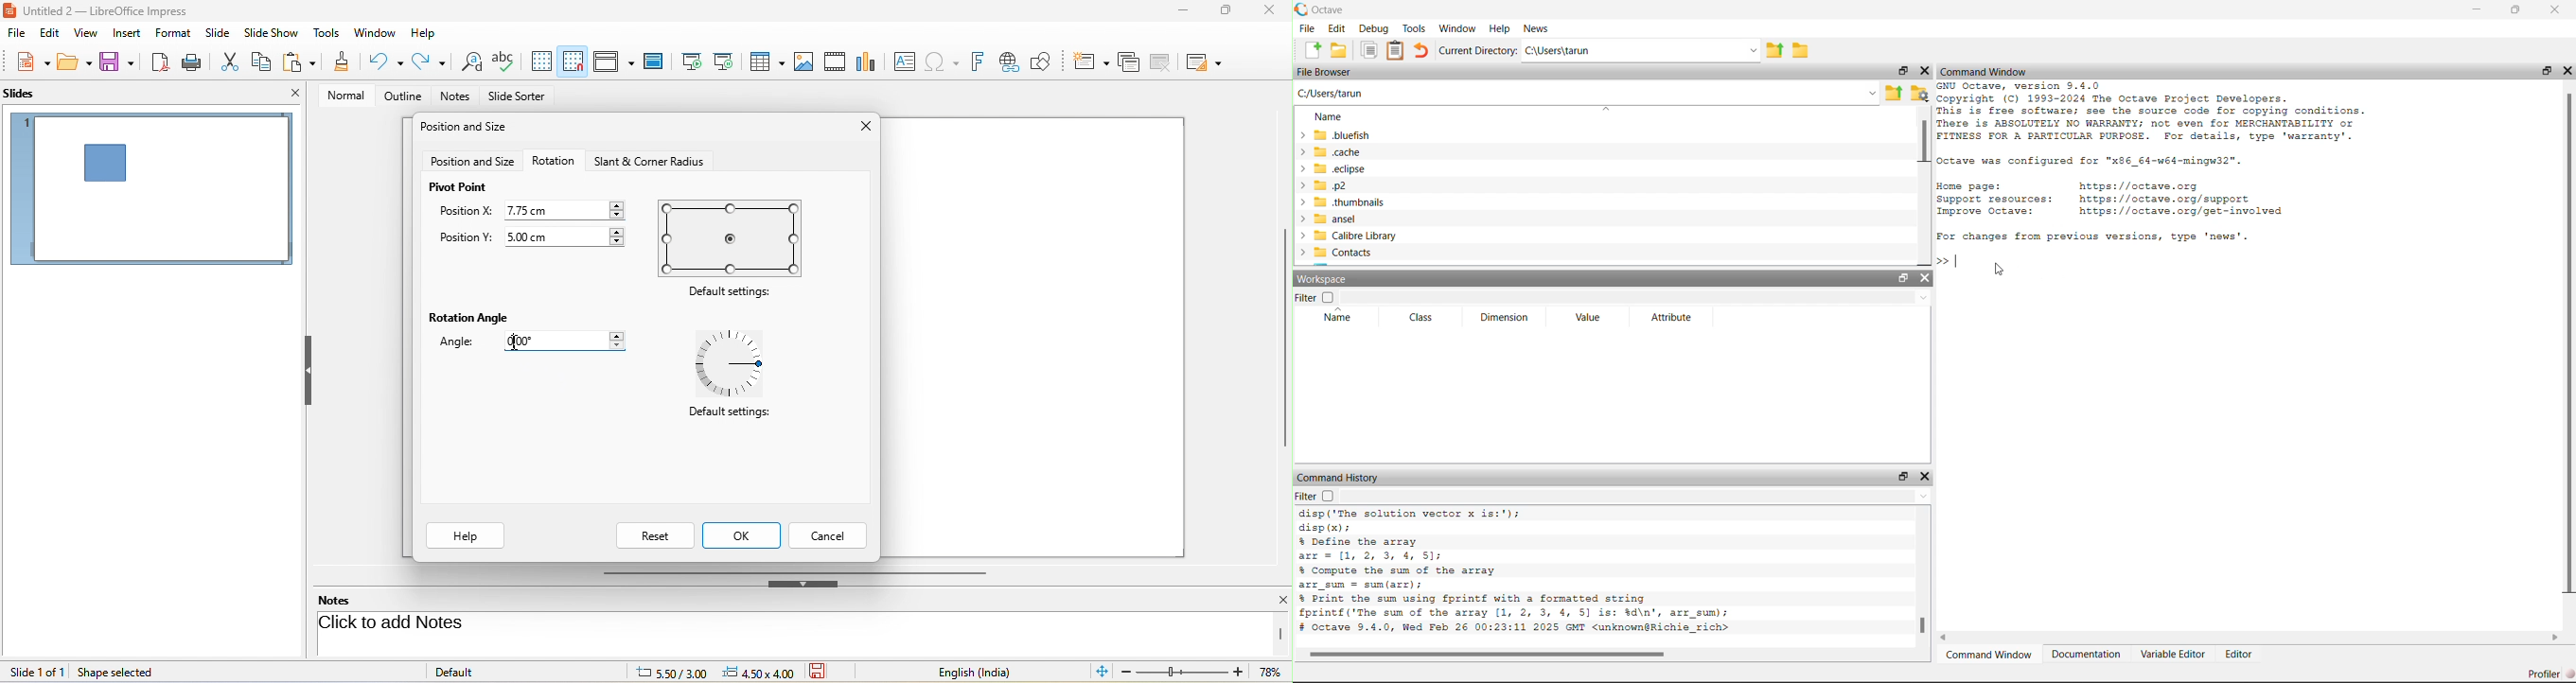 The width and height of the screenshot is (2576, 700). Describe the element at coordinates (327, 34) in the screenshot. I see `tools` at that location.